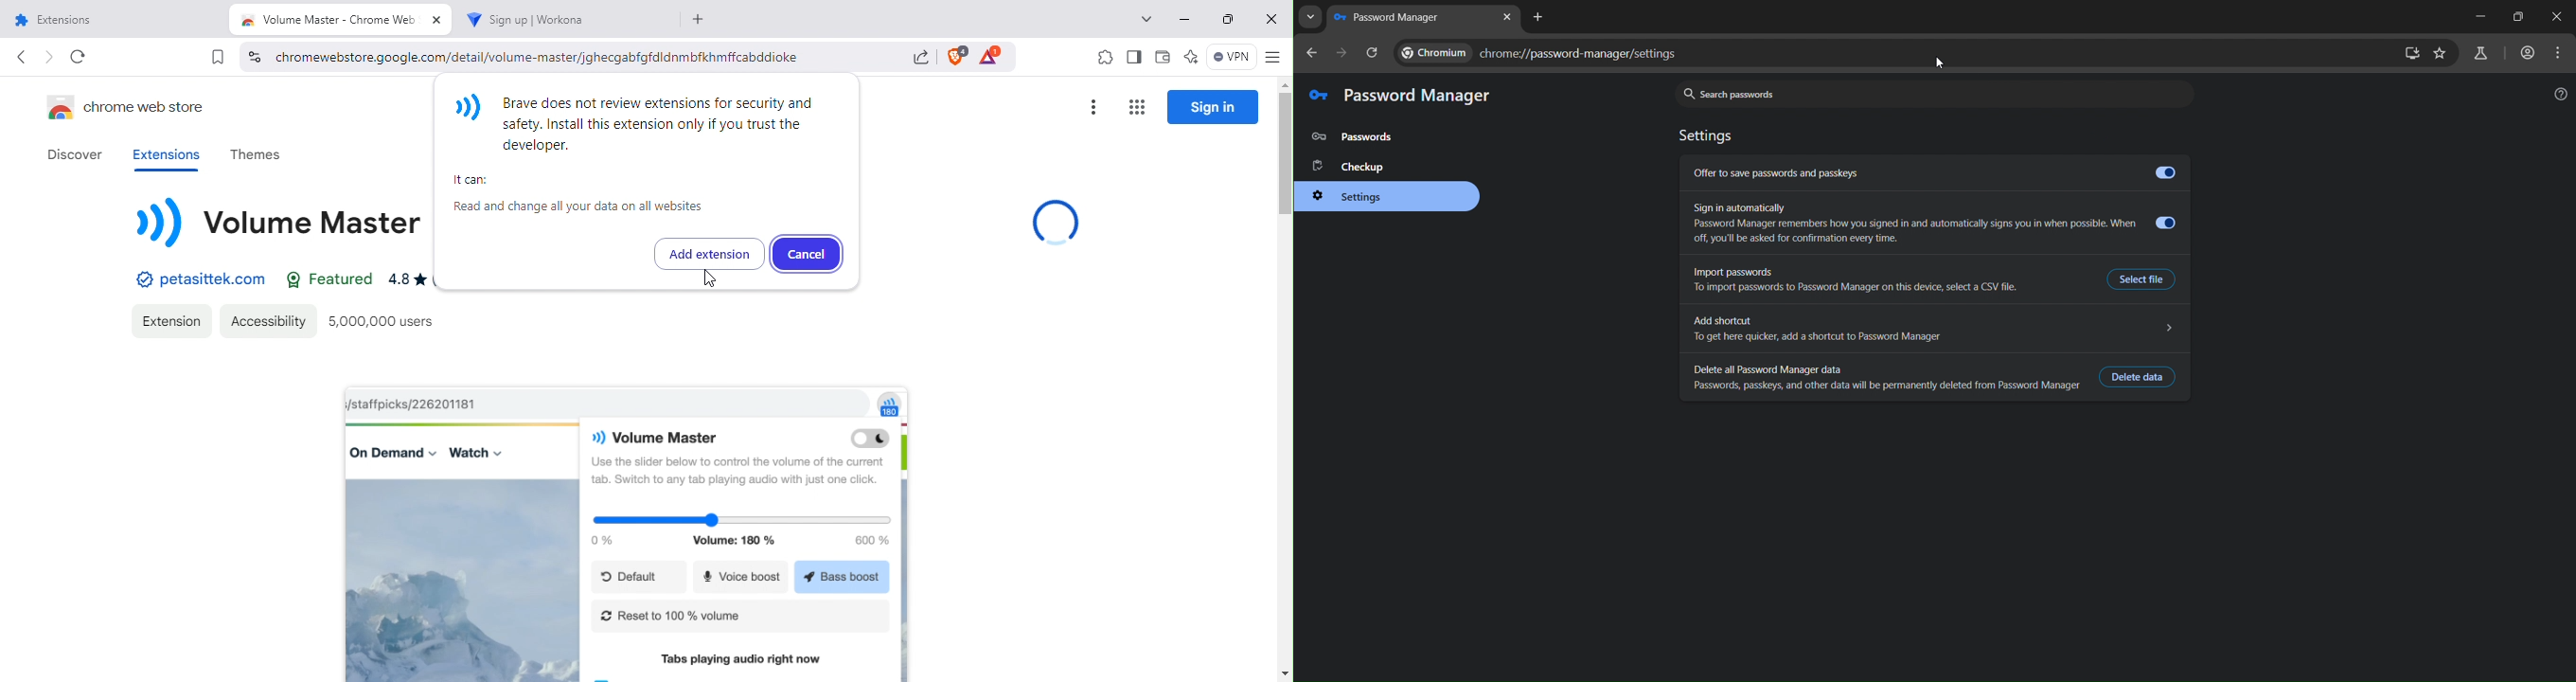 Image resolution: width=2576 pixels, height=700 pixels. I want to click on new tab, so click(1538, 17).